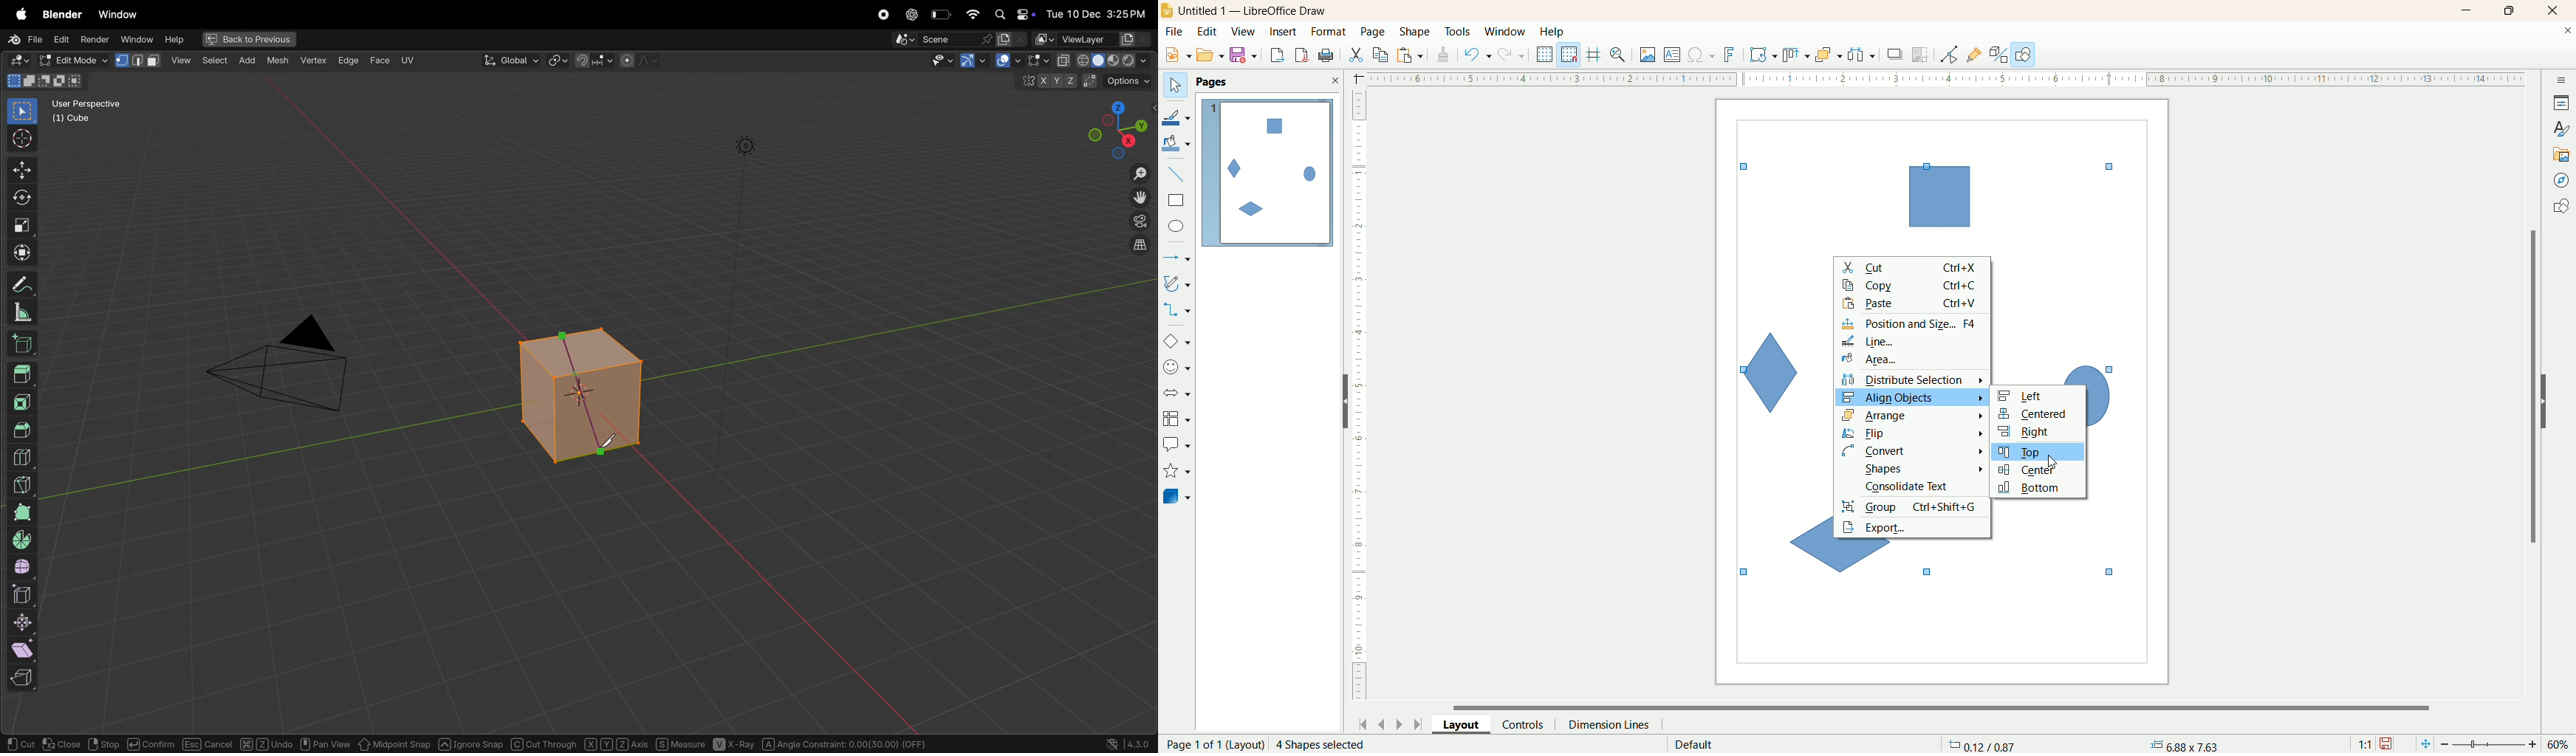 The height and width of the screenshot is (756, 2576). I want to click on gallery, so click(2562, 153).